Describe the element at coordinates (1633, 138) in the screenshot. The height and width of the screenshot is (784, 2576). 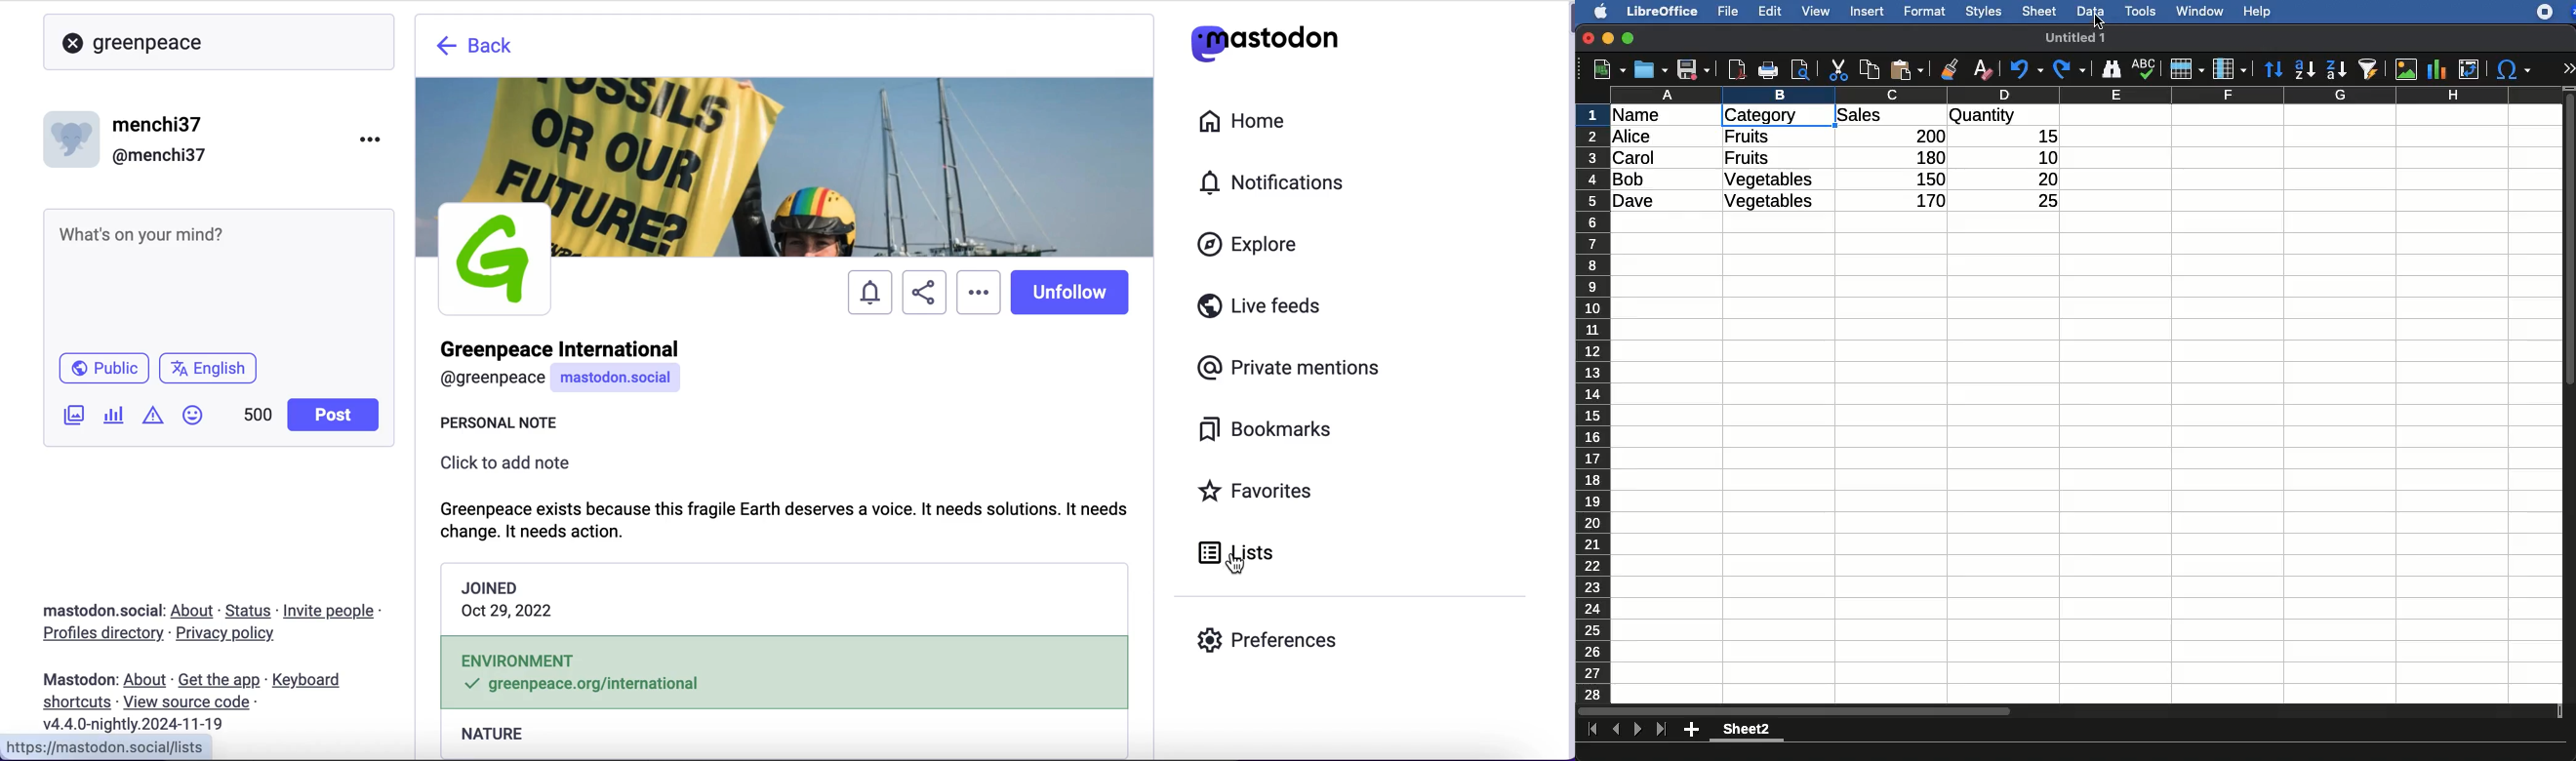
I see `Alice` at that location.